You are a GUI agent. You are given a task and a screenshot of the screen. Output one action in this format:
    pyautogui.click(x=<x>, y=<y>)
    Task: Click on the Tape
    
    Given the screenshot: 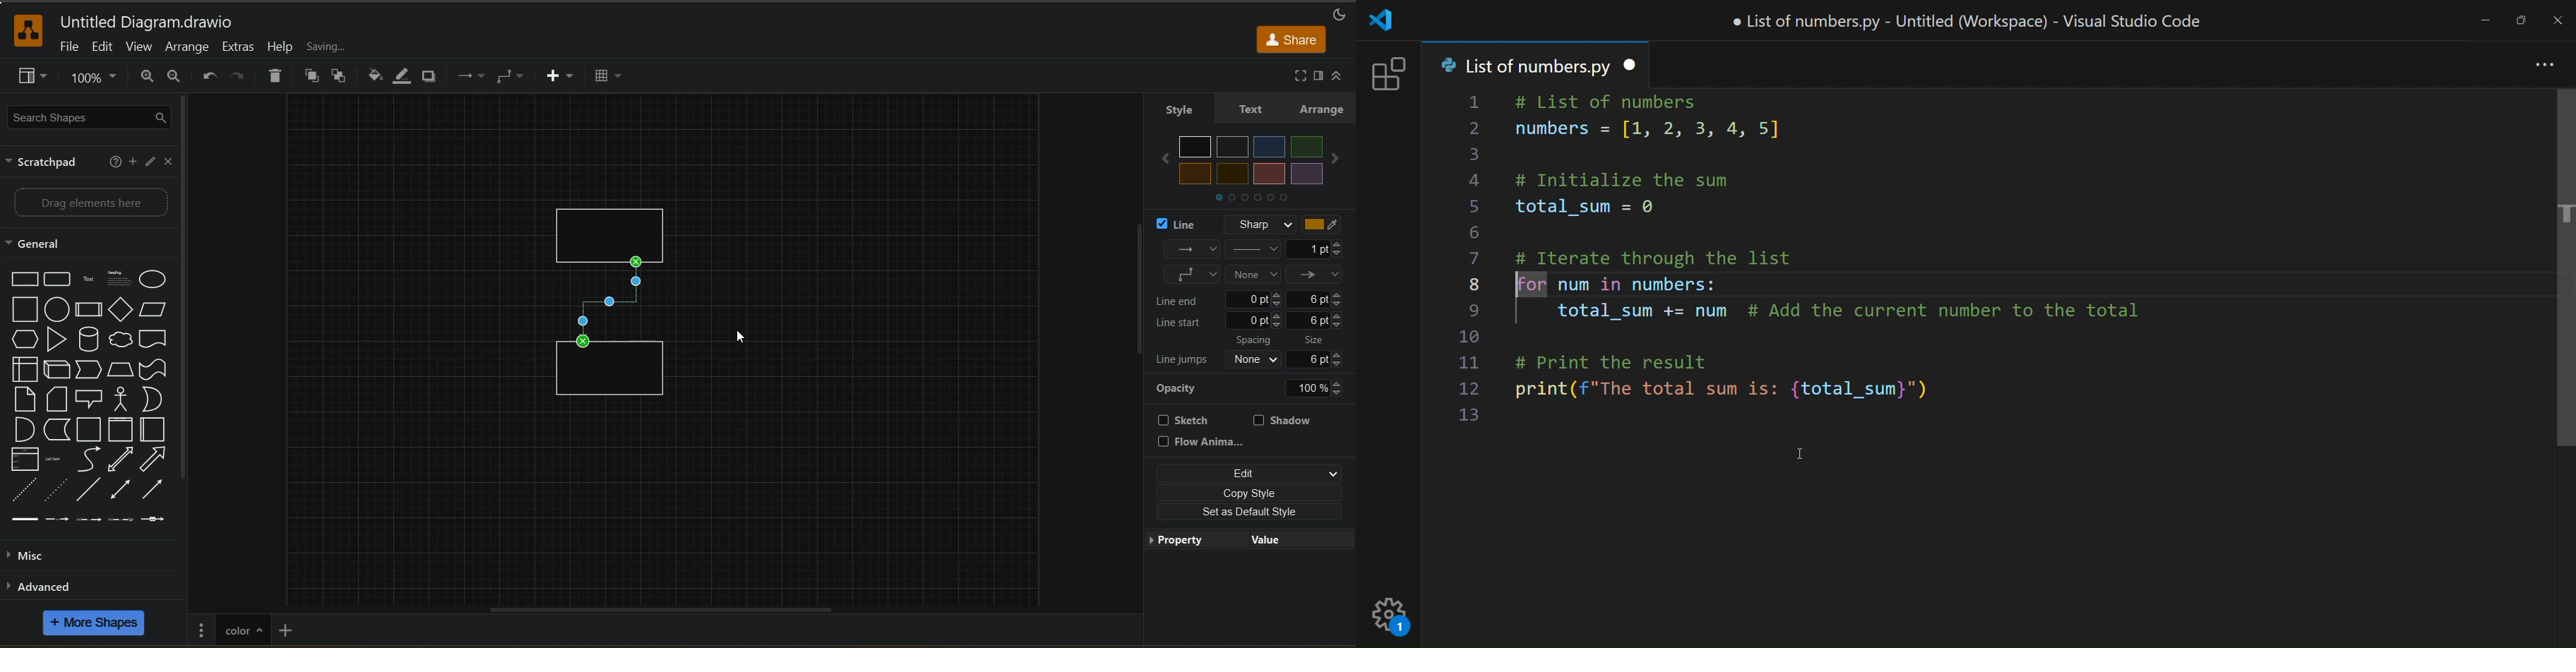 What is the action you would take?
    pyautogui.click(x=154, y=370)
    